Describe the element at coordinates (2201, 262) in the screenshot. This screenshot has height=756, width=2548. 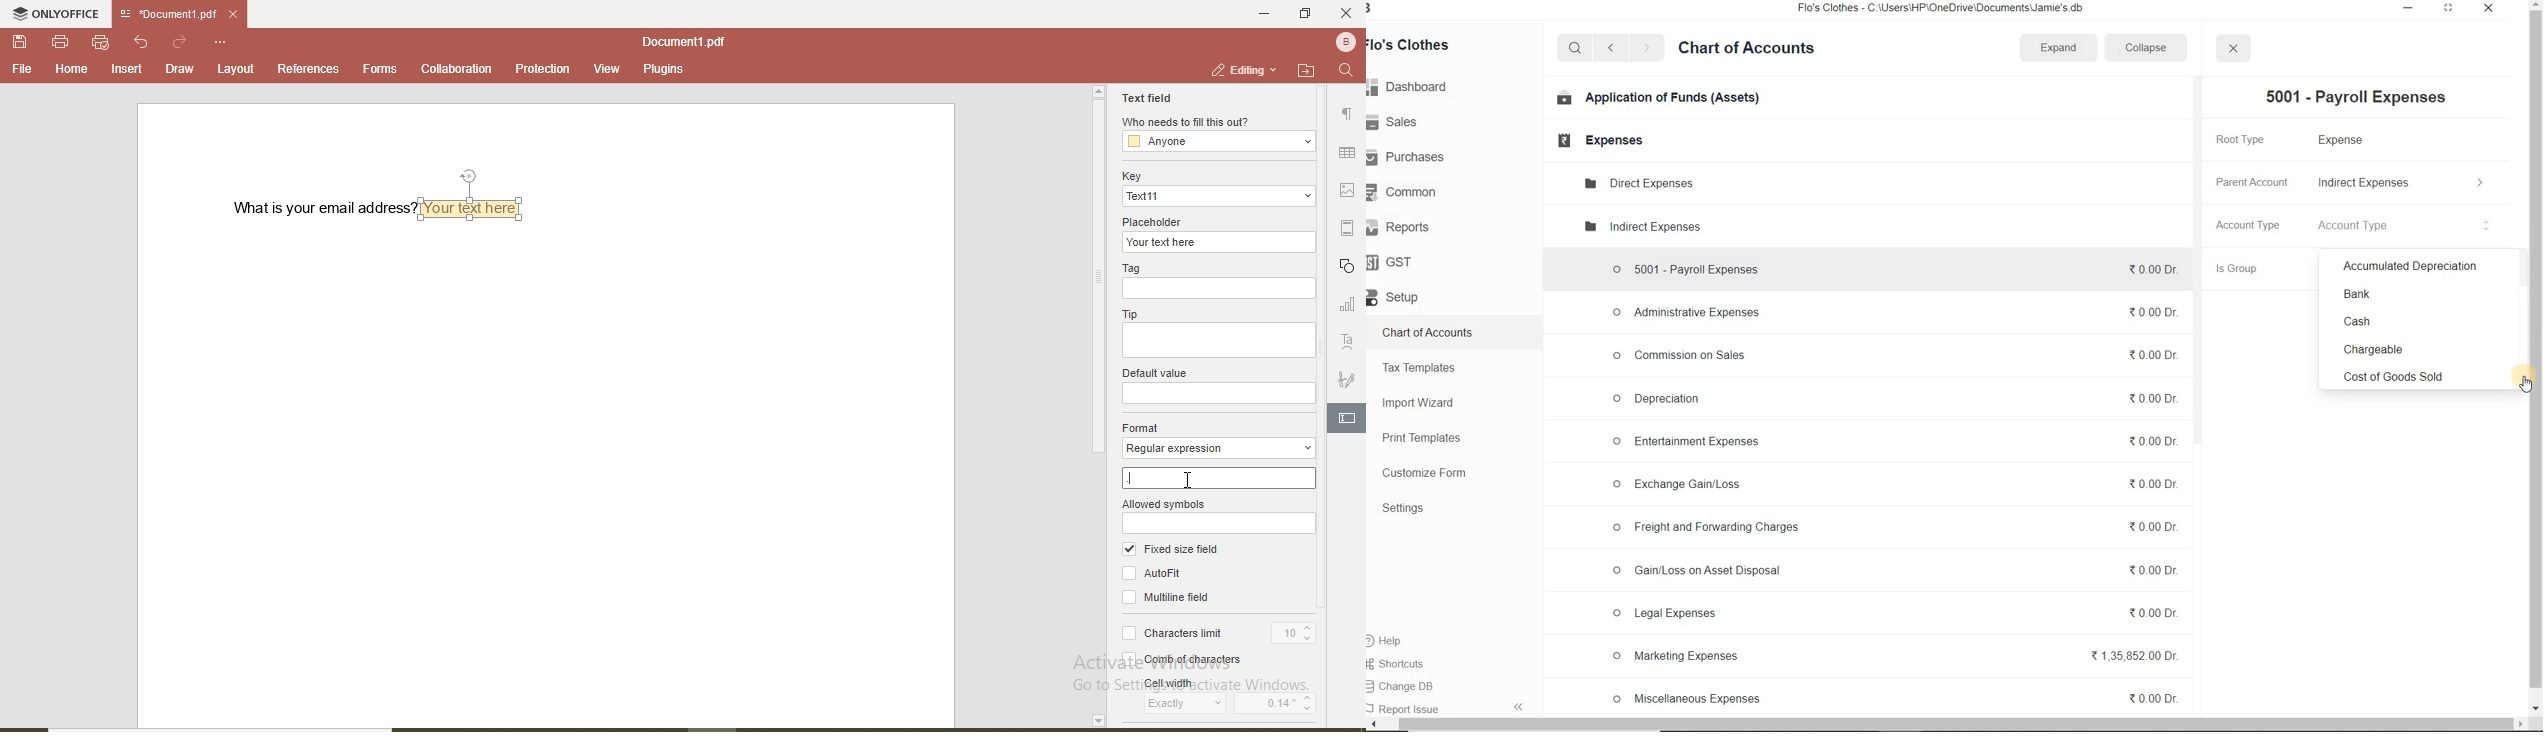
I see `vertical scrollbar` at that location.